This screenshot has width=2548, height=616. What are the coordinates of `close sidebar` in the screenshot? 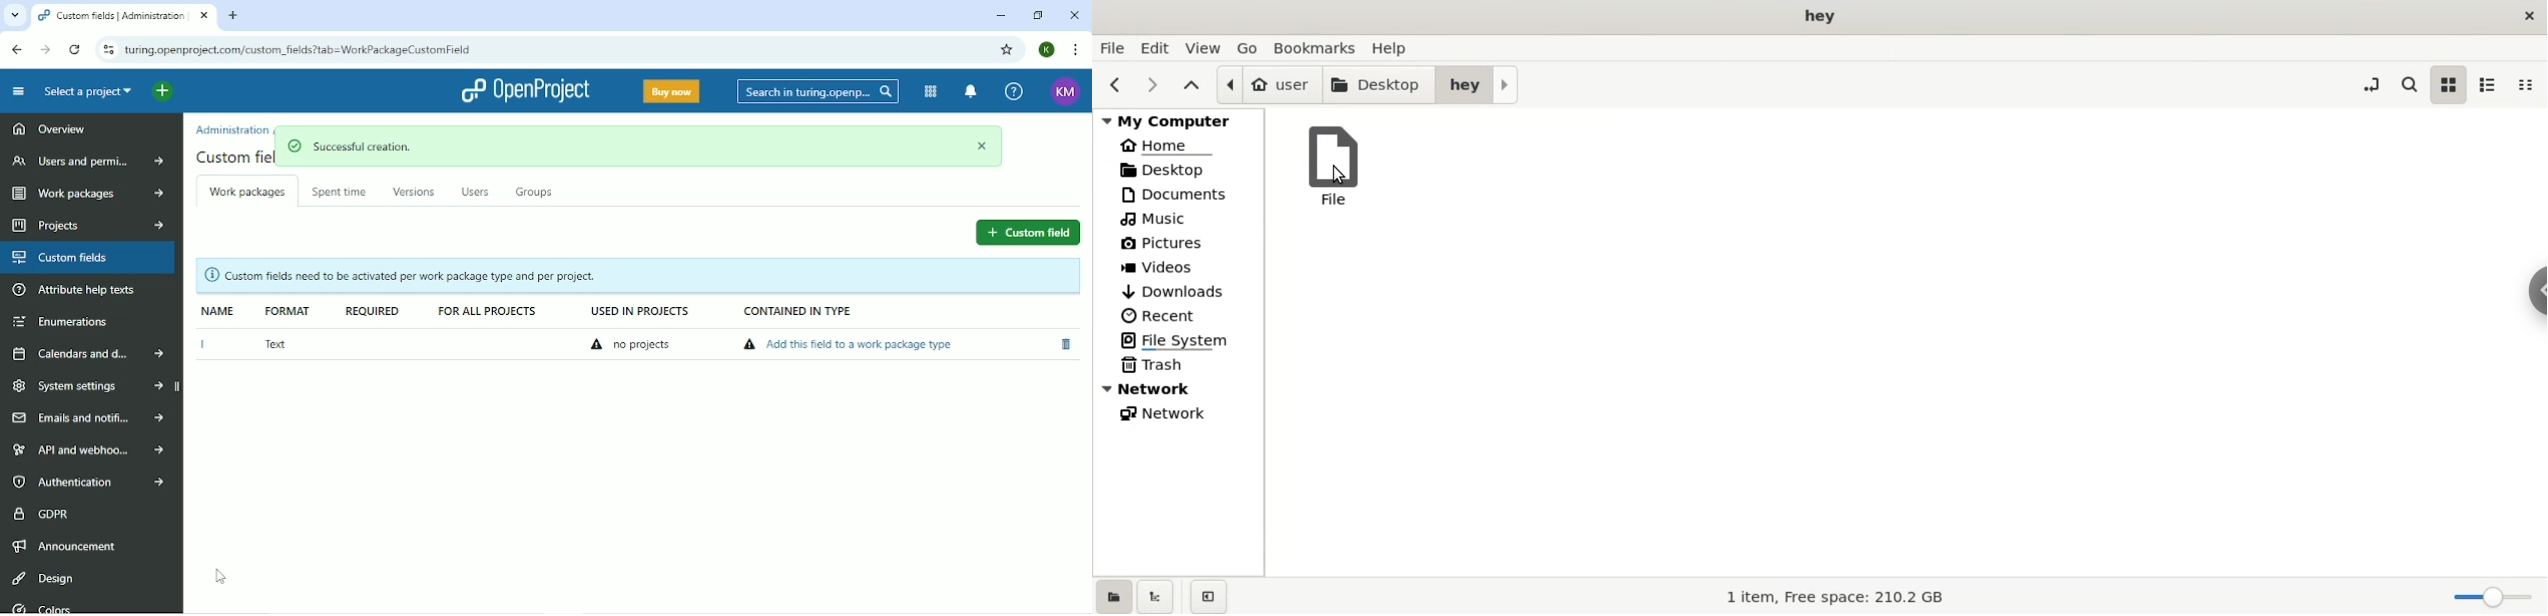 It's located at (1212, 596).